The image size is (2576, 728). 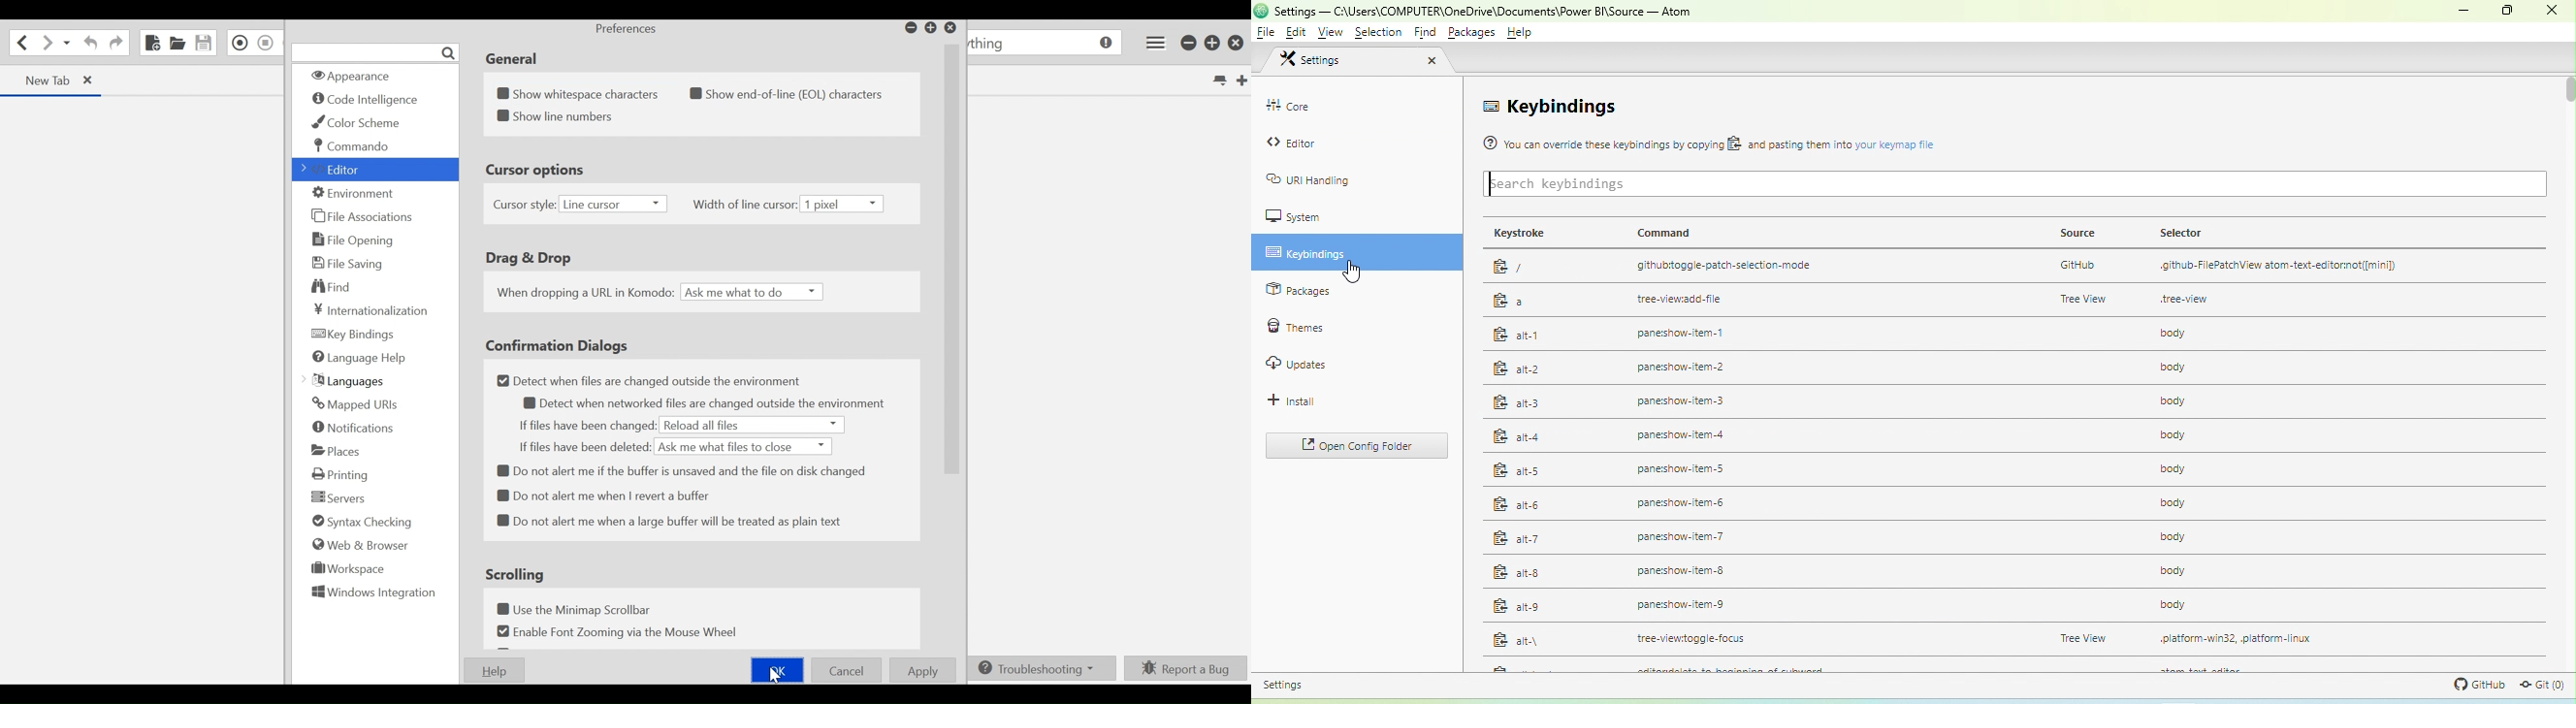 I want to click on Syntax Checking, so click(x=361, y=521).